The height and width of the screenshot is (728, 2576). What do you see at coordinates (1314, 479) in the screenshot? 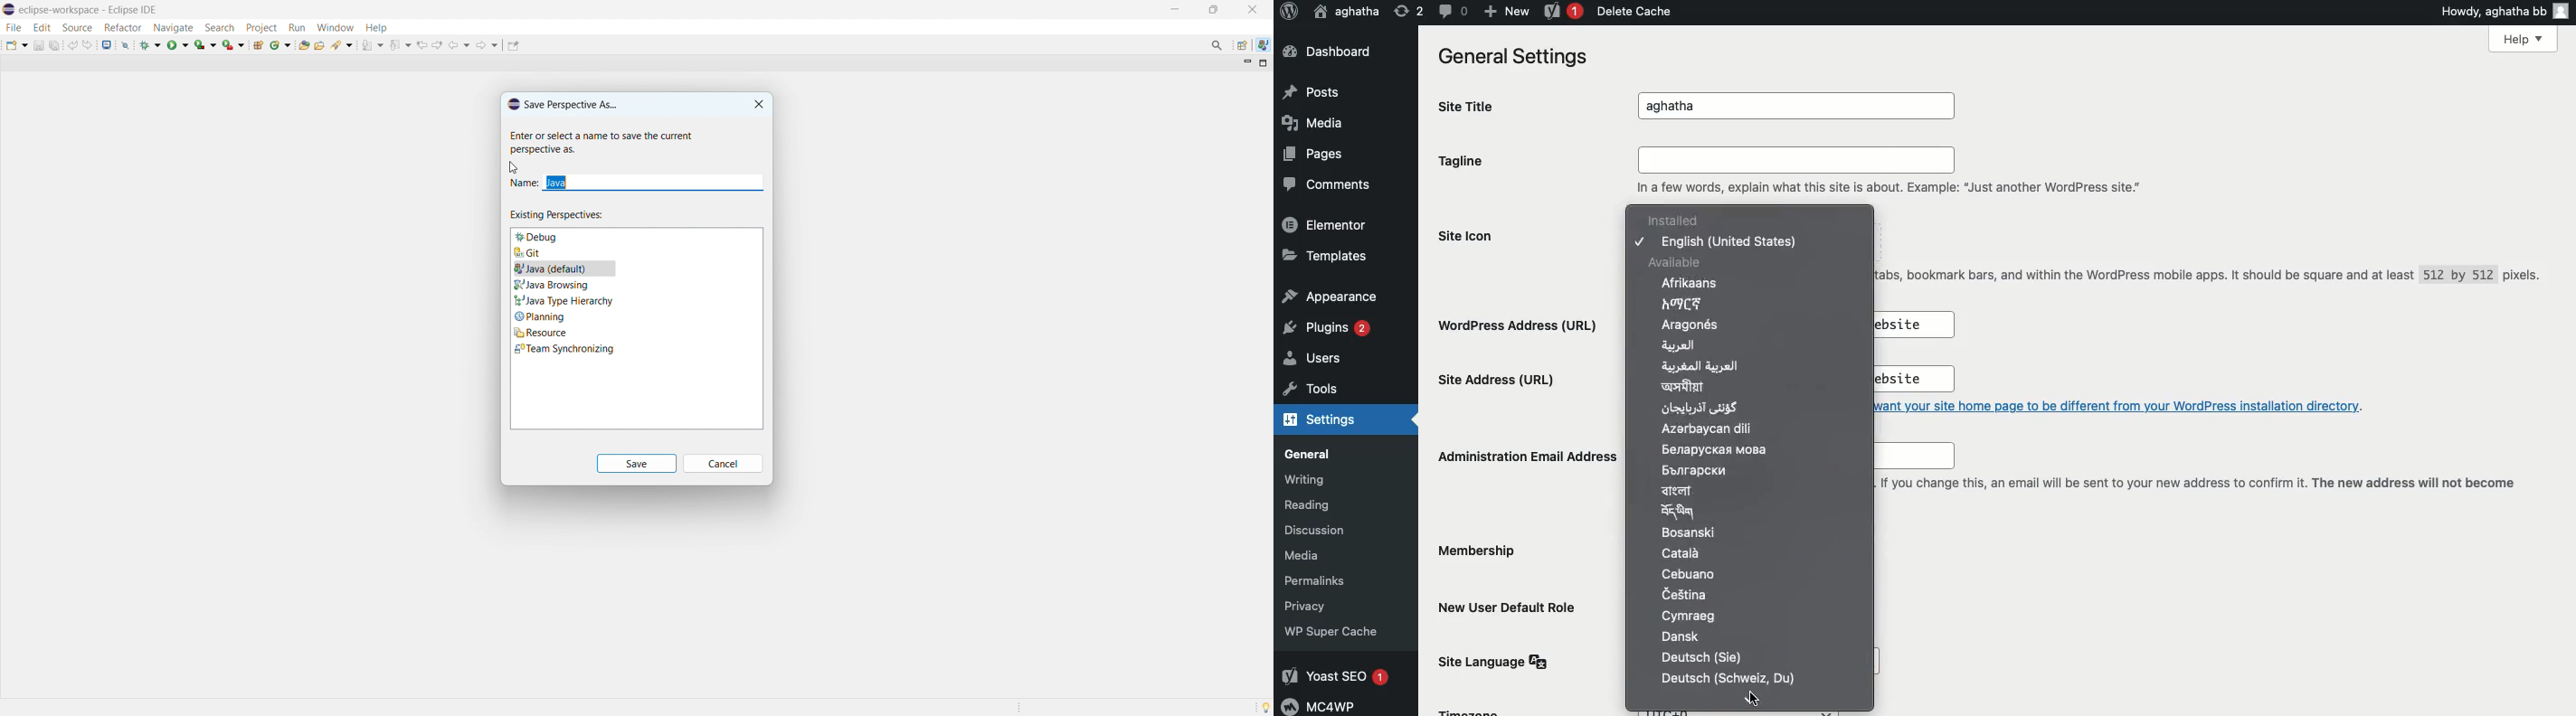
I see `Writing` at bounding box center [1314, 479].